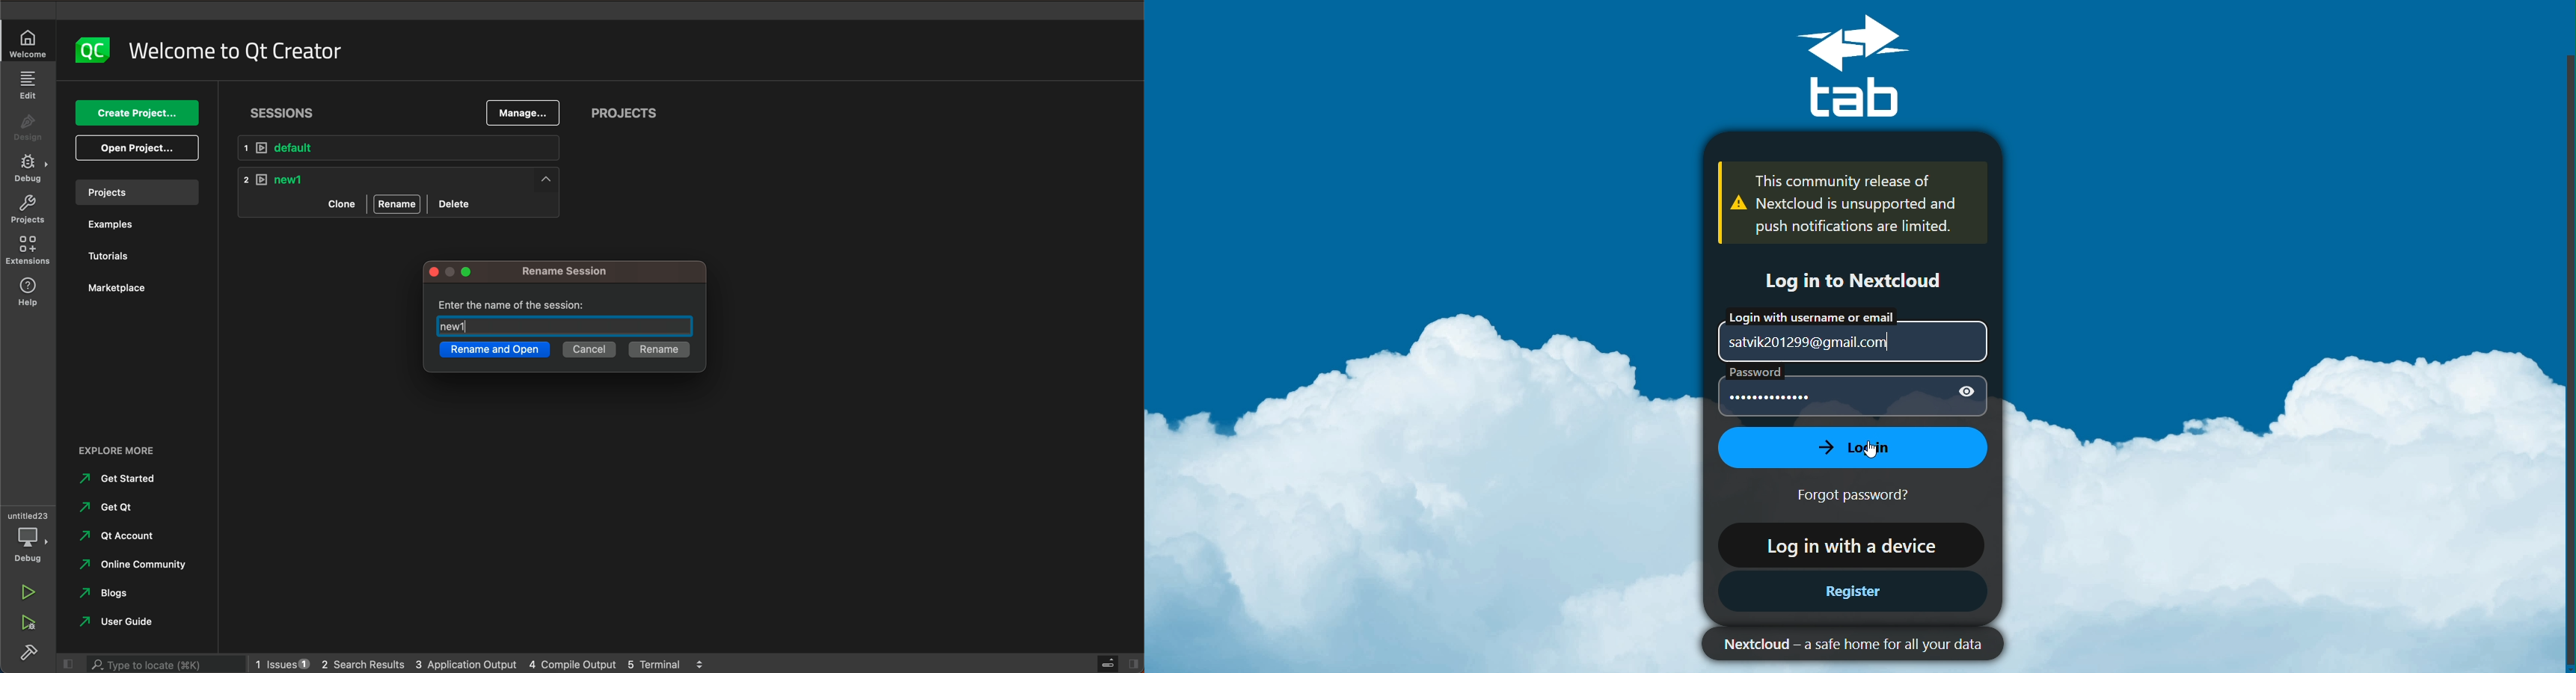 This screenshot has width=2576, height=700. Describe the element at coordinates (1847, 544) in the screenshot. I see `Log in with a device` at that location.